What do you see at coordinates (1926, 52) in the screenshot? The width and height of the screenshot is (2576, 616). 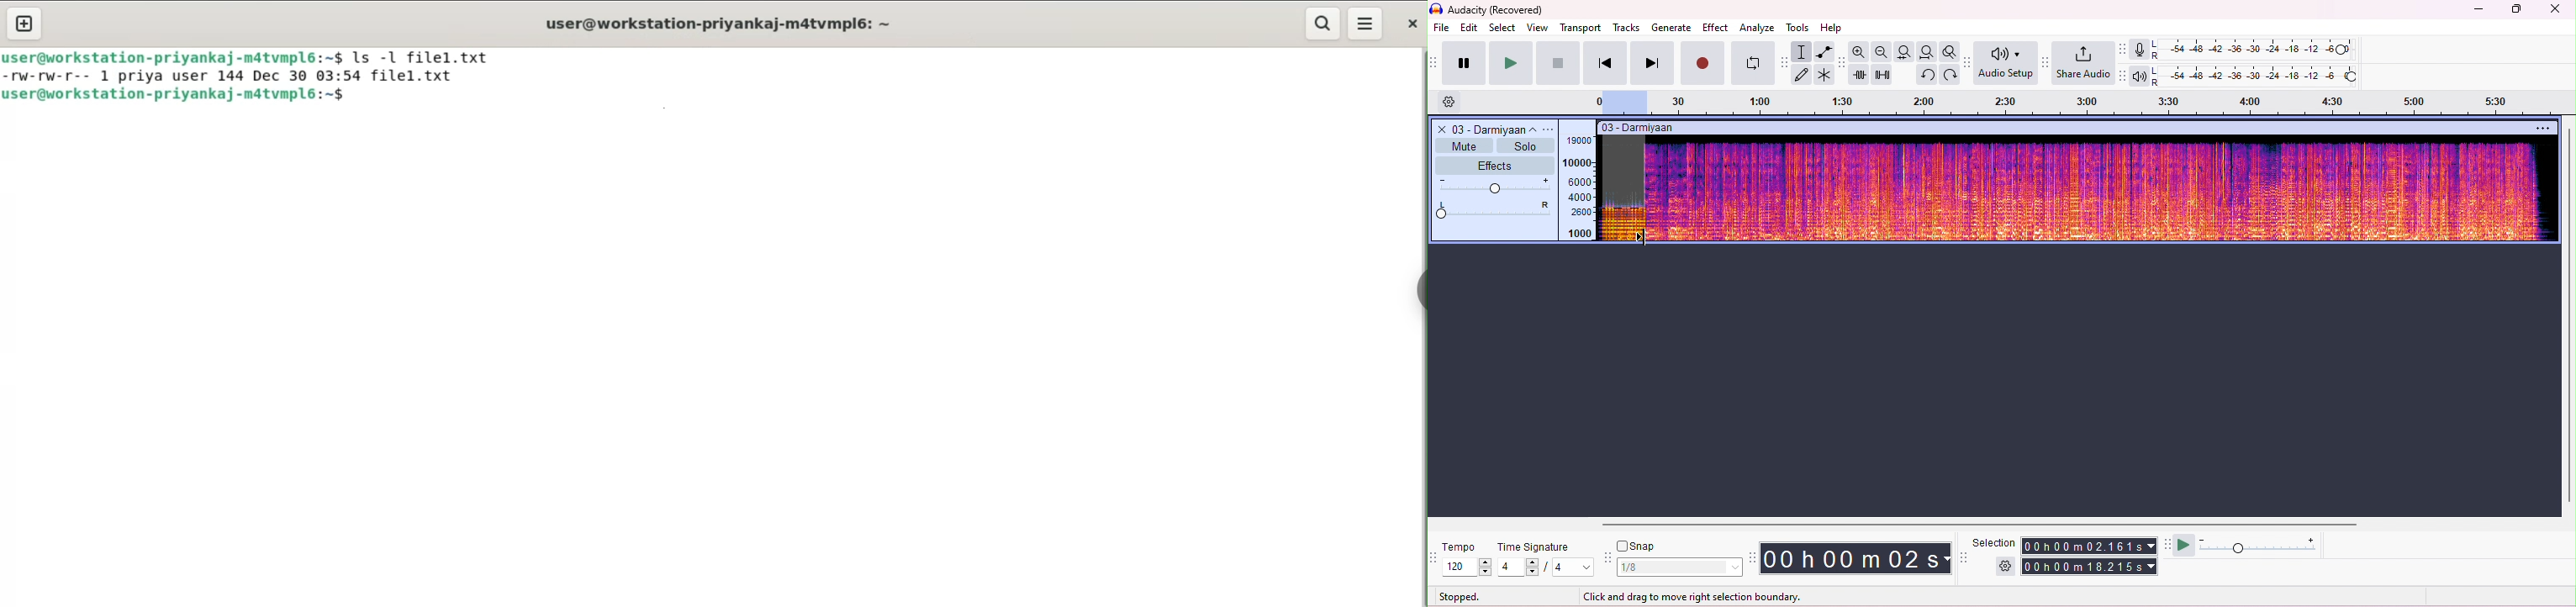 I see `fit project to width` at bounding box center [1926, 52].